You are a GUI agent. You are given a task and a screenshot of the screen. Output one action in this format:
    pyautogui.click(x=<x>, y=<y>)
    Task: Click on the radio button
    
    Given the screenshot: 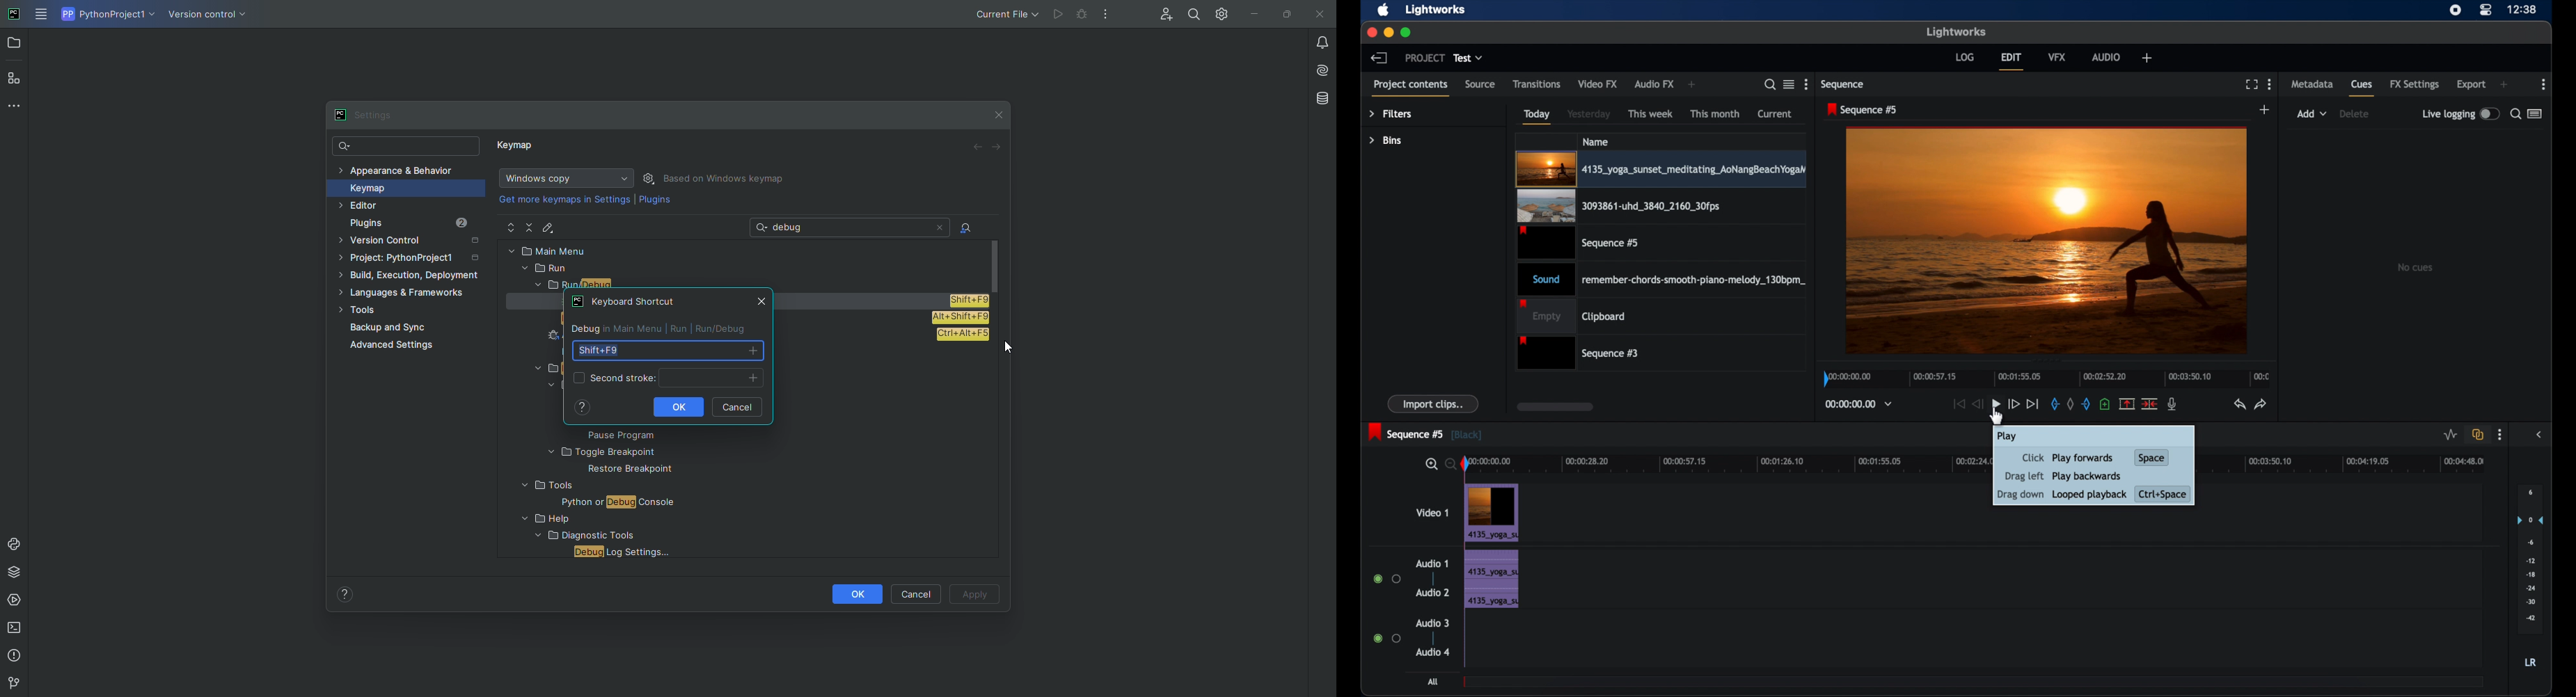 What is the action you would take?
    pyautogui.click(x=1387, y=638)
    